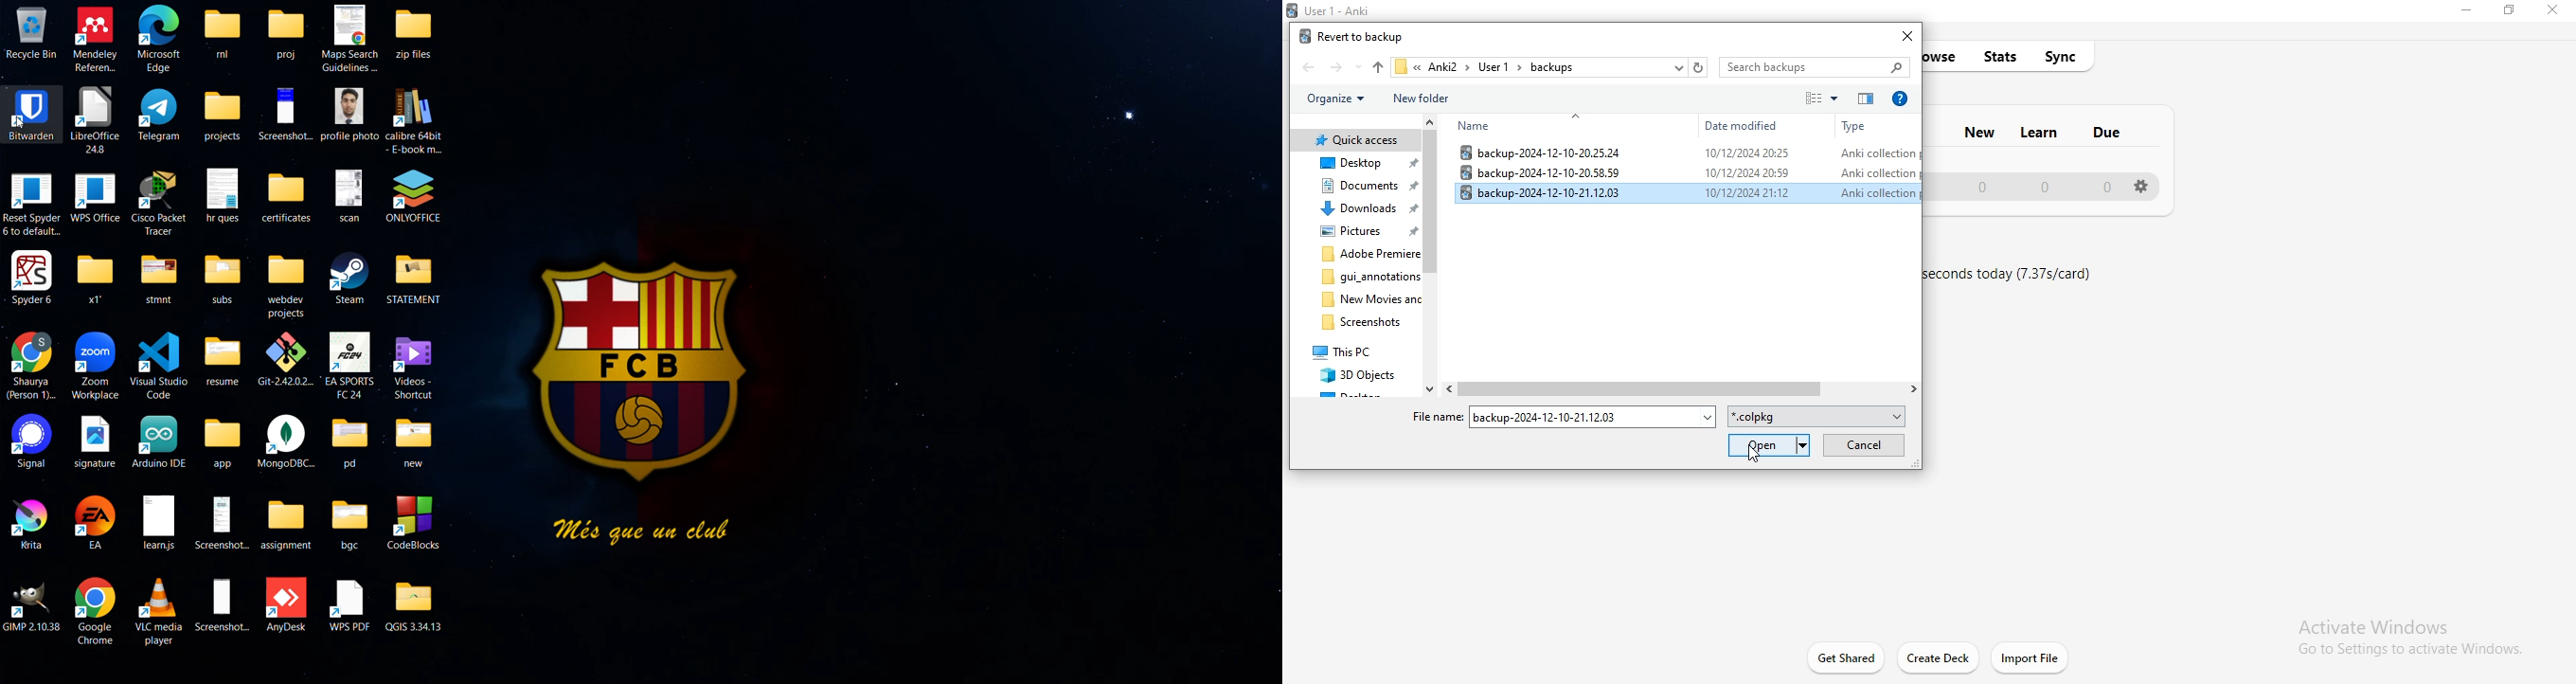 The height and width of the screenshot is (700, 2576). Describe the element at coordinates (351, 114) in the screenshot. I see `profile photo` at that location.